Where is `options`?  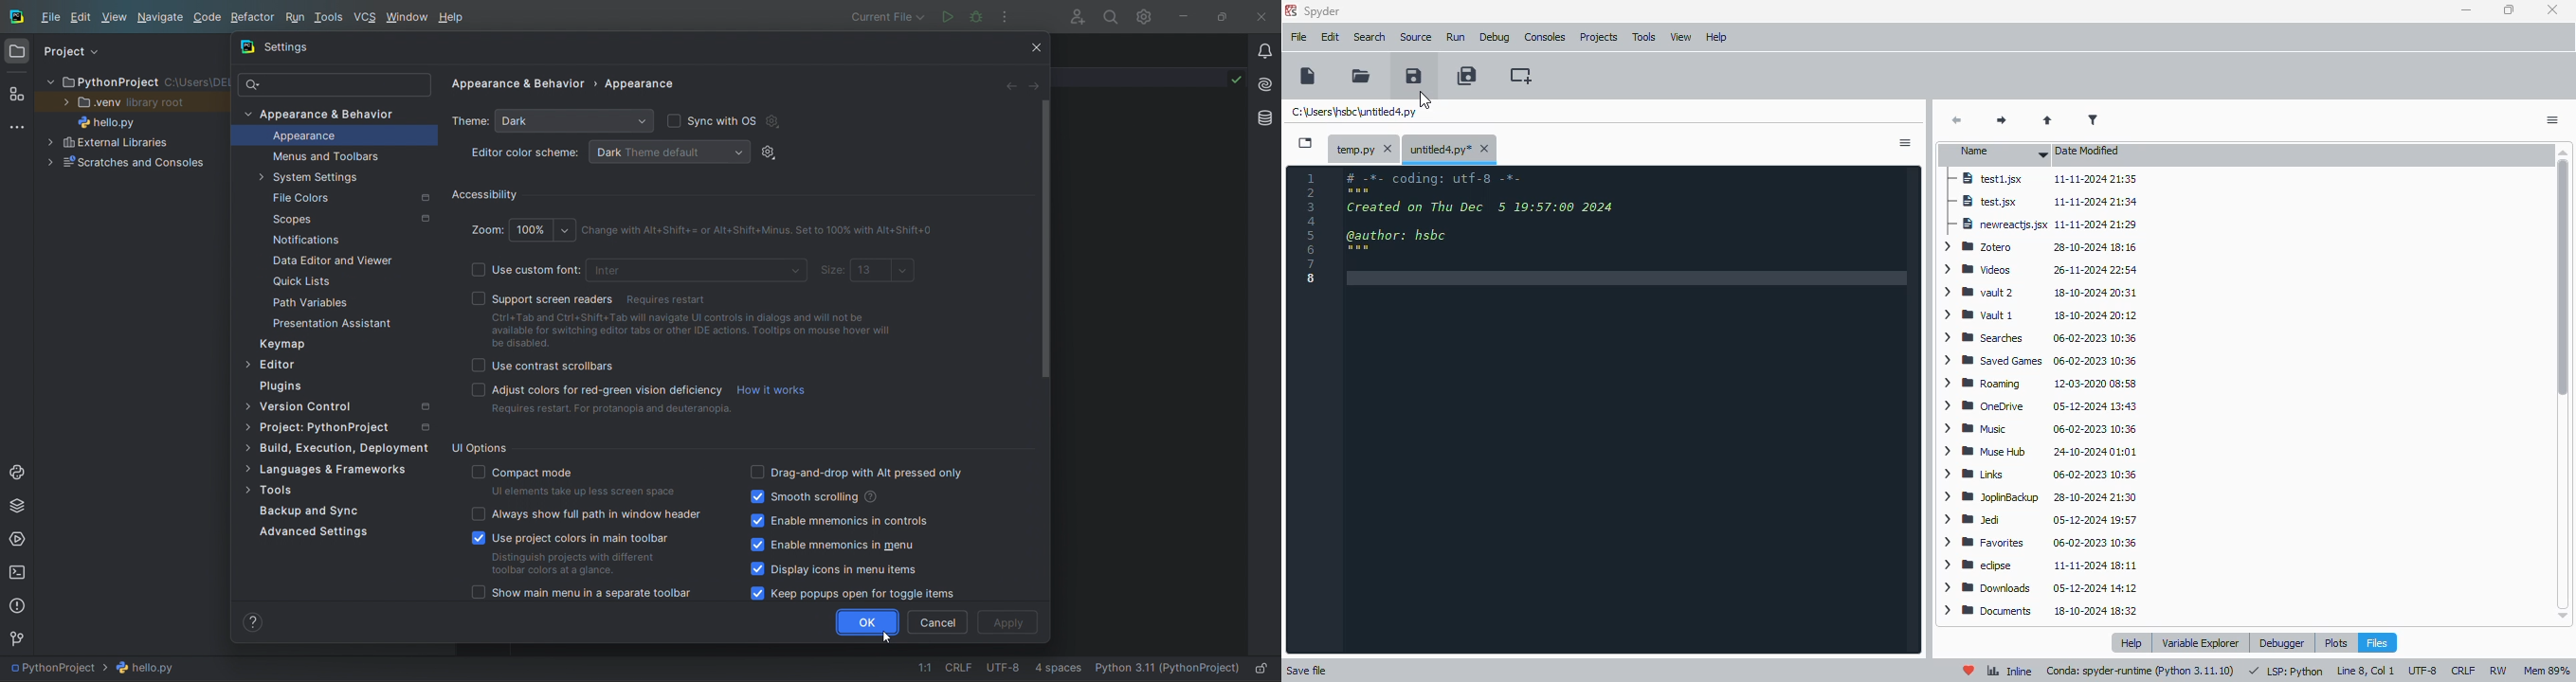
options is located at coordinates (2552, 120).